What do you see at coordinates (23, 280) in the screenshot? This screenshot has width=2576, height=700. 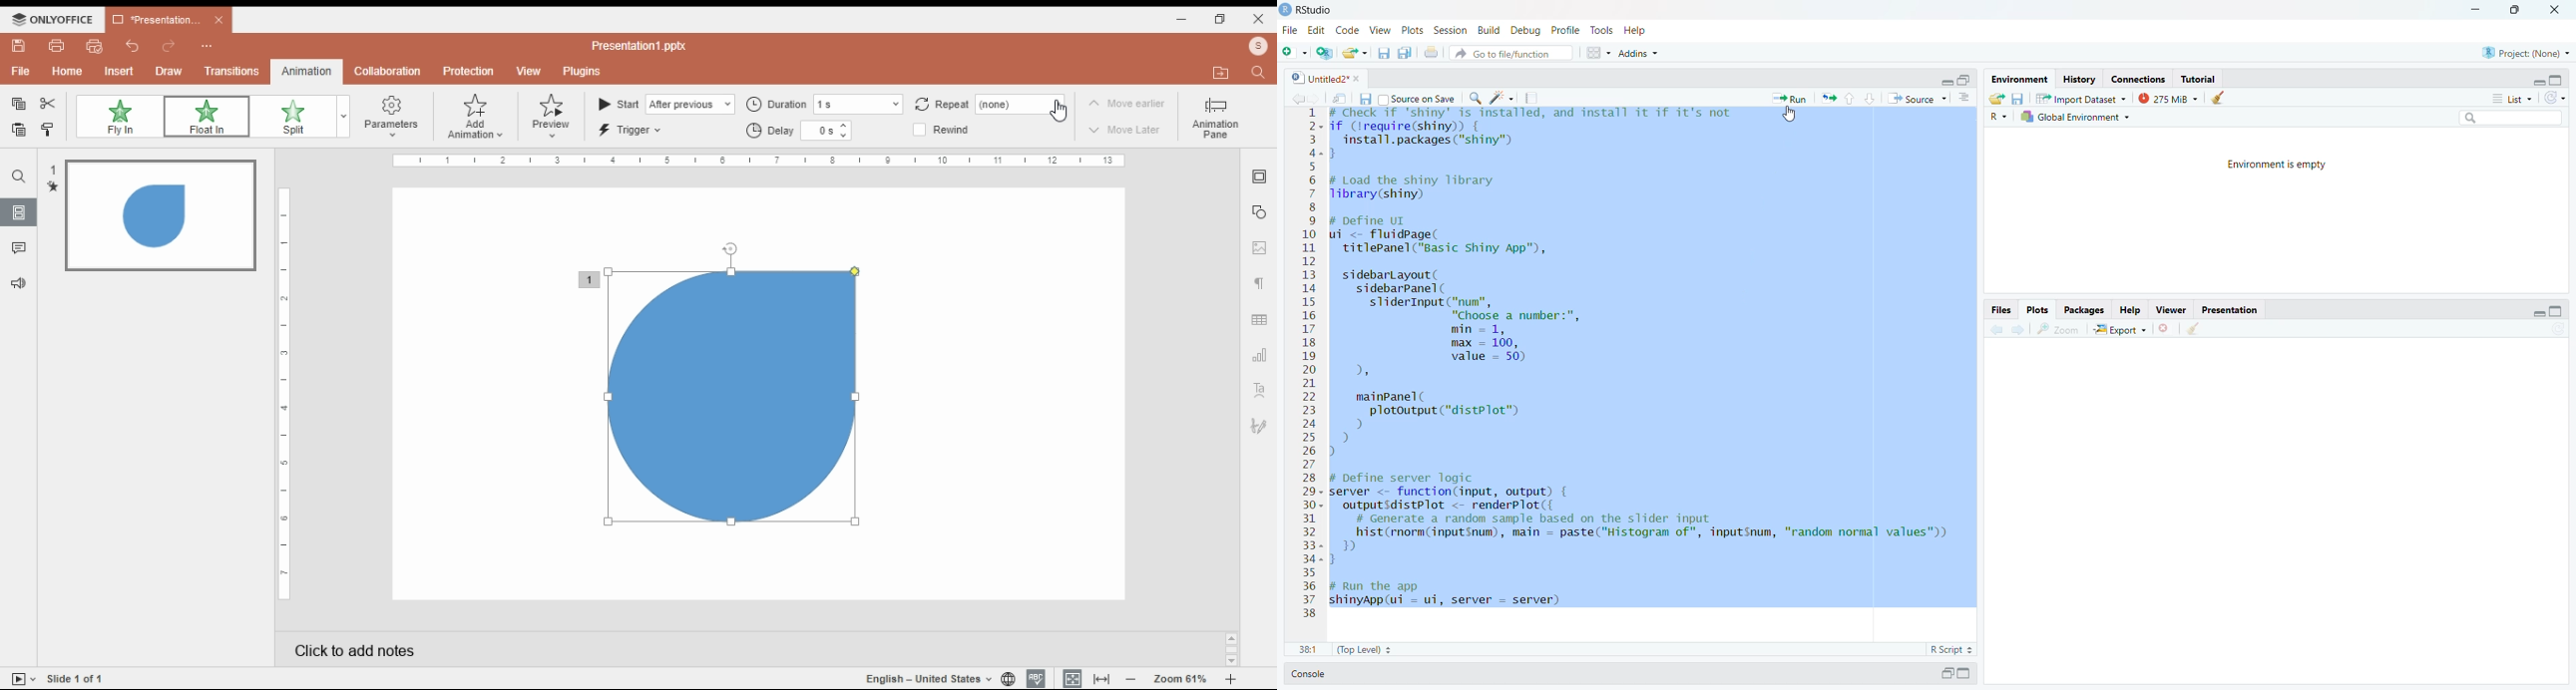 I see `feedback and supportslide ` at bounding box center [23, 280].